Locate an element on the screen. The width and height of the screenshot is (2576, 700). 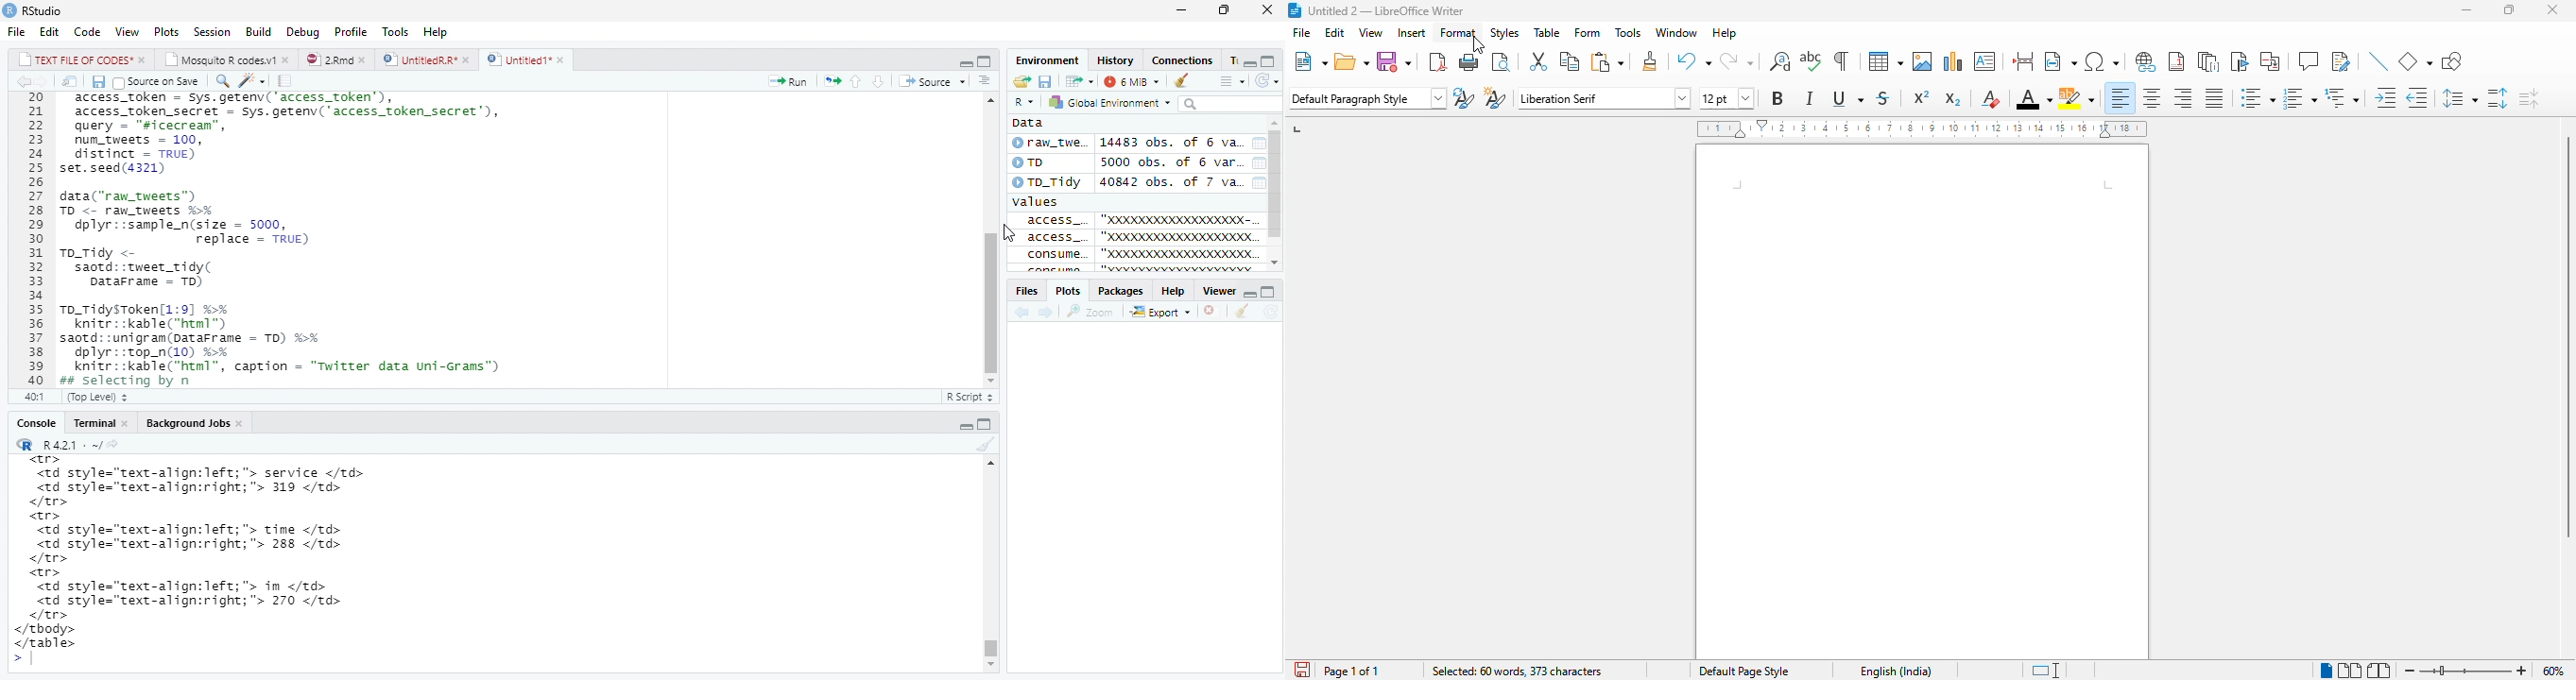
Packages is located at coordinates (1118, 291).